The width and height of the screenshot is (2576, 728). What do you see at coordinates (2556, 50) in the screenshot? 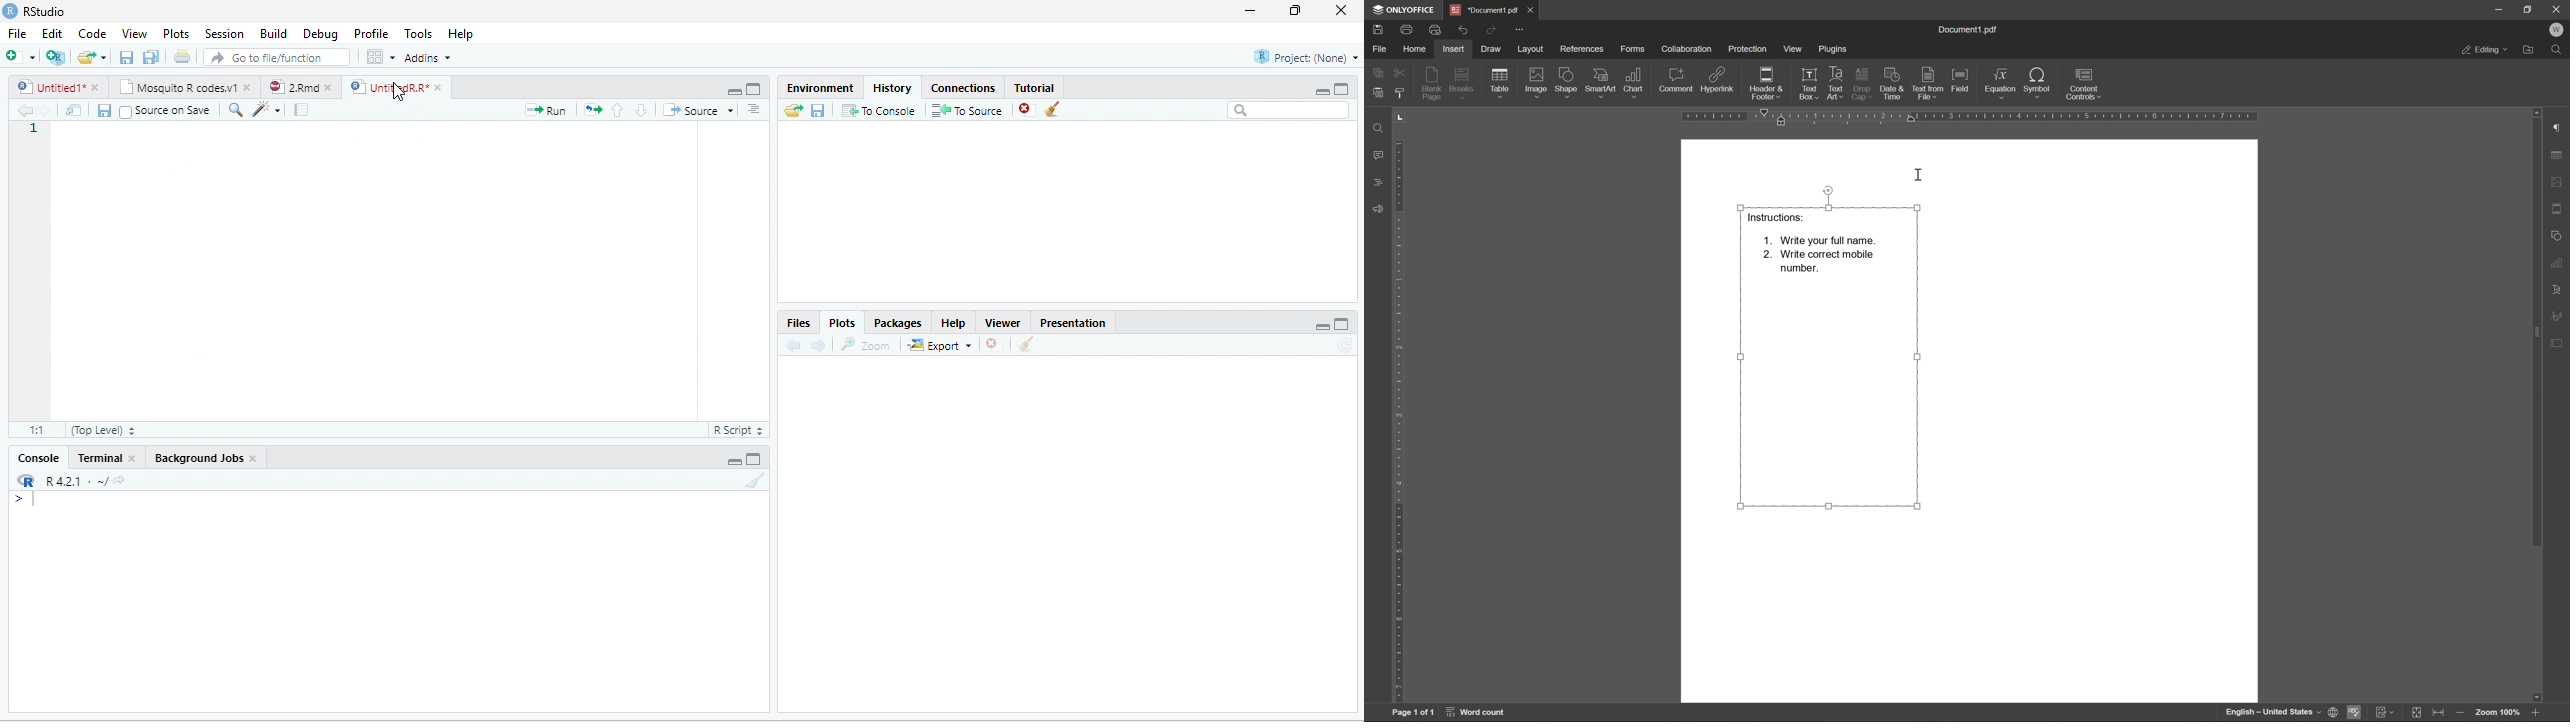
I see `Find` at bounding box center [2556, 50].